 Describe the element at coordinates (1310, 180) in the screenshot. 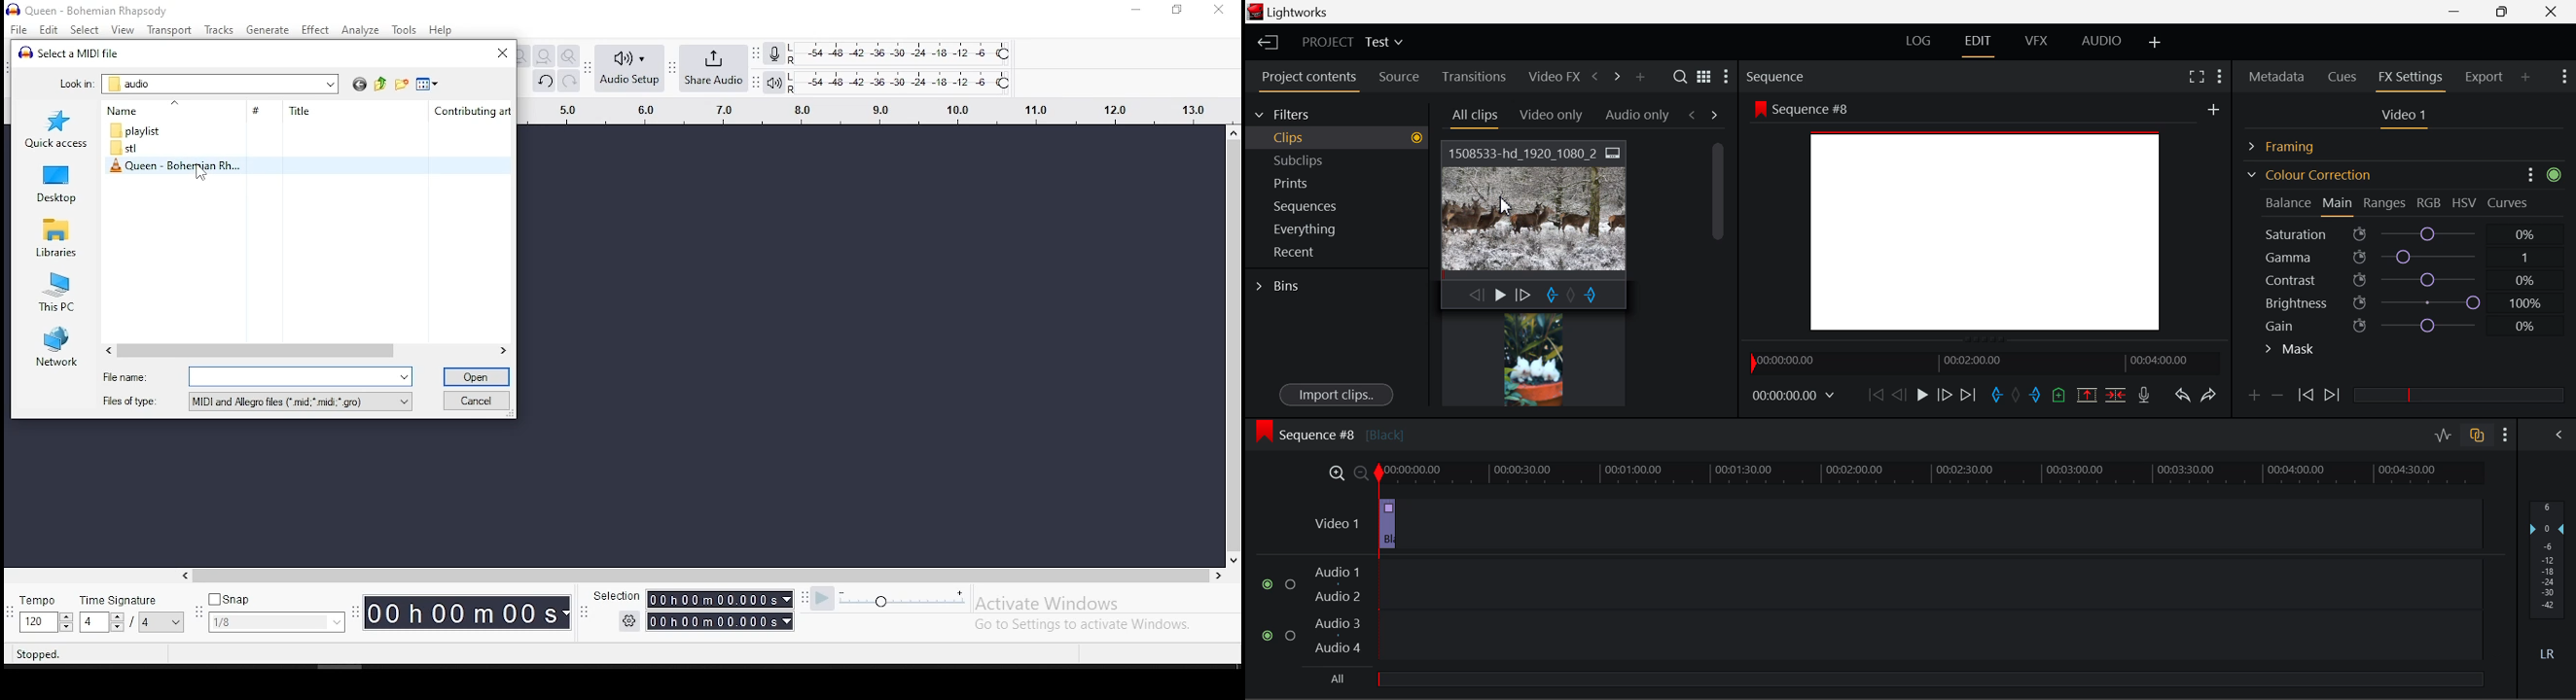

I see `Prints` at that location.